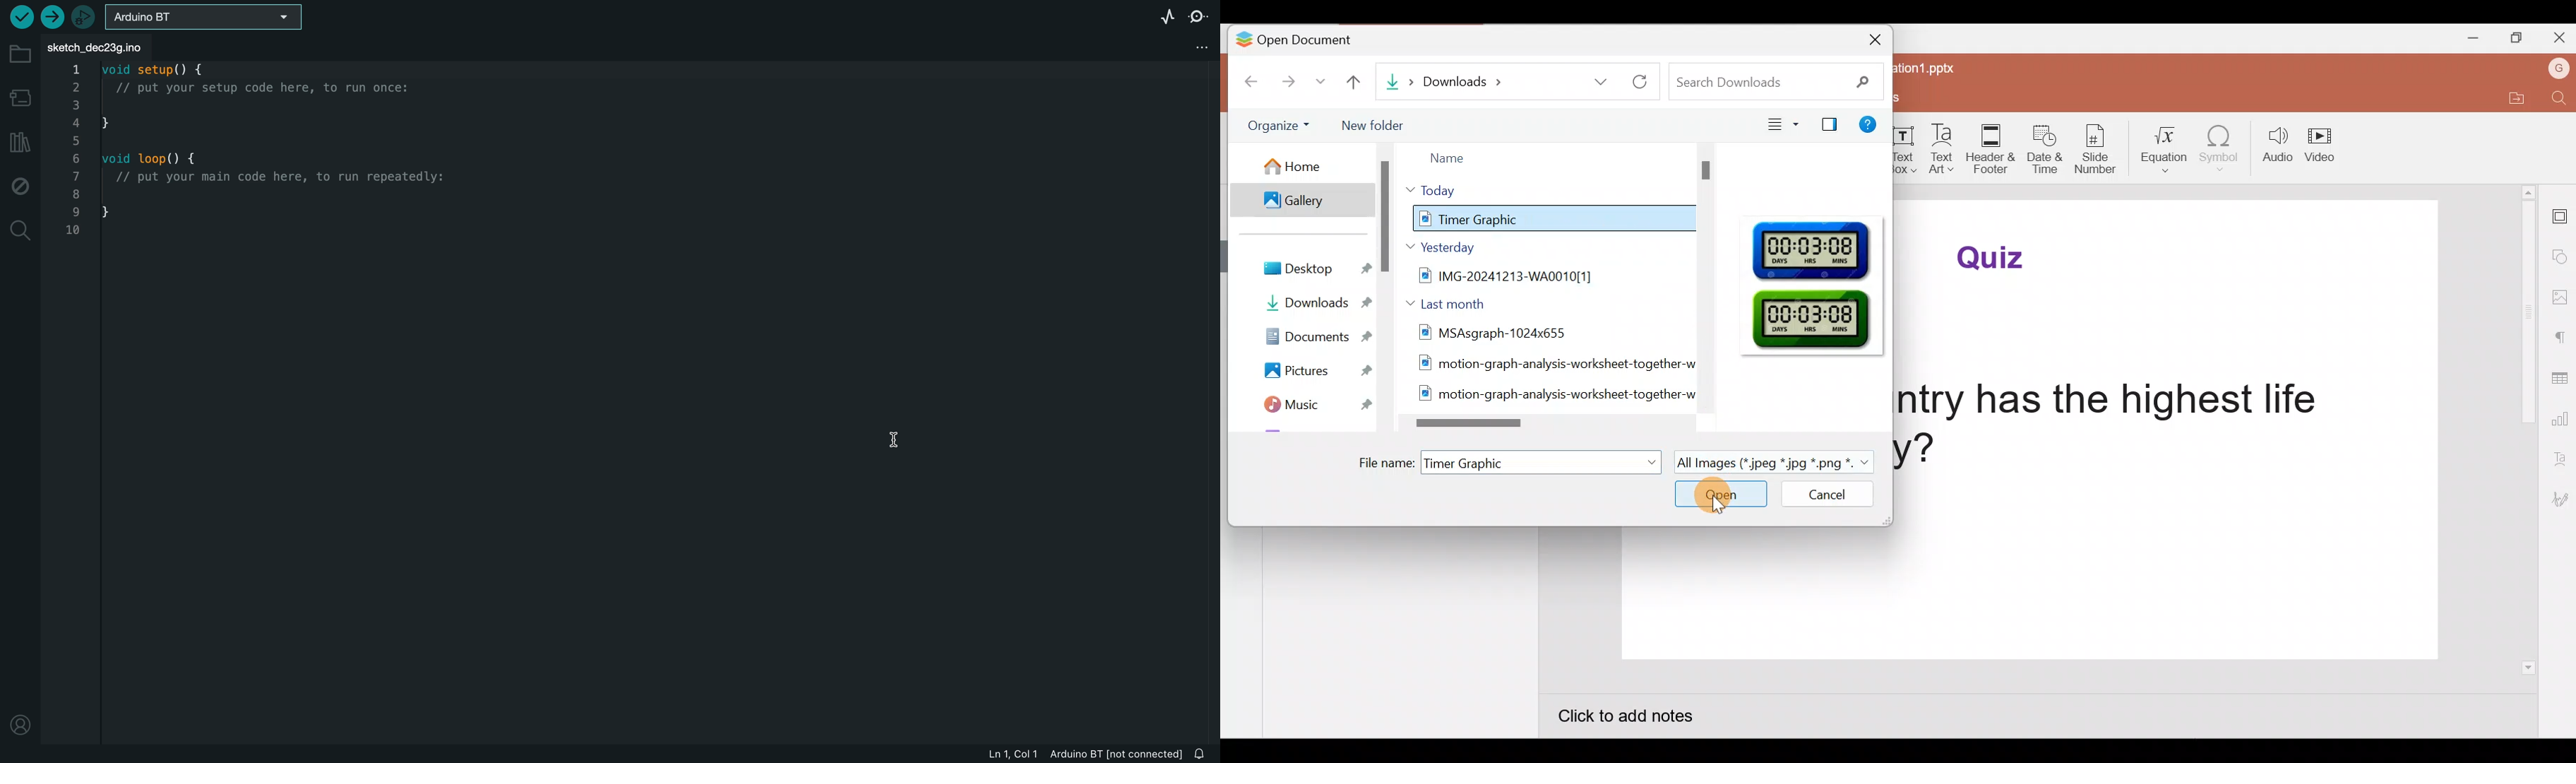  I want to click on Back, so click(1244, 83).